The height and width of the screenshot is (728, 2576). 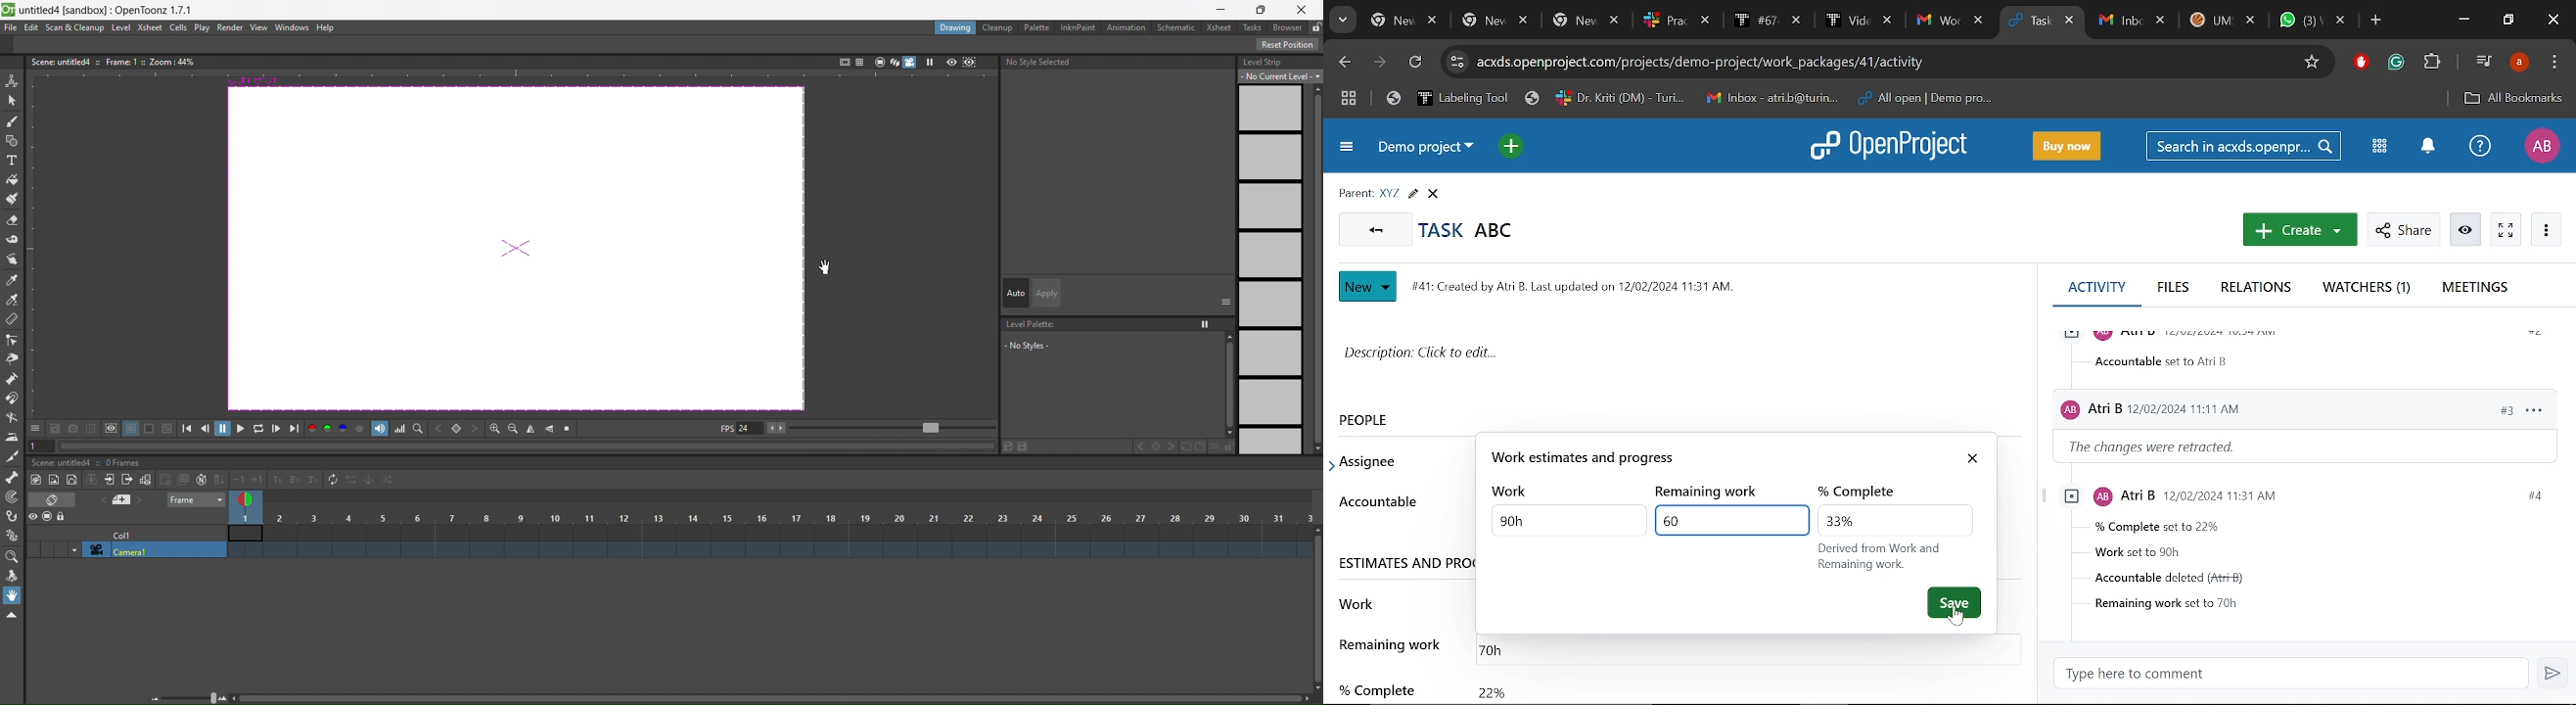 I want to click on Work completion updated, so click(x=1728, y=520).